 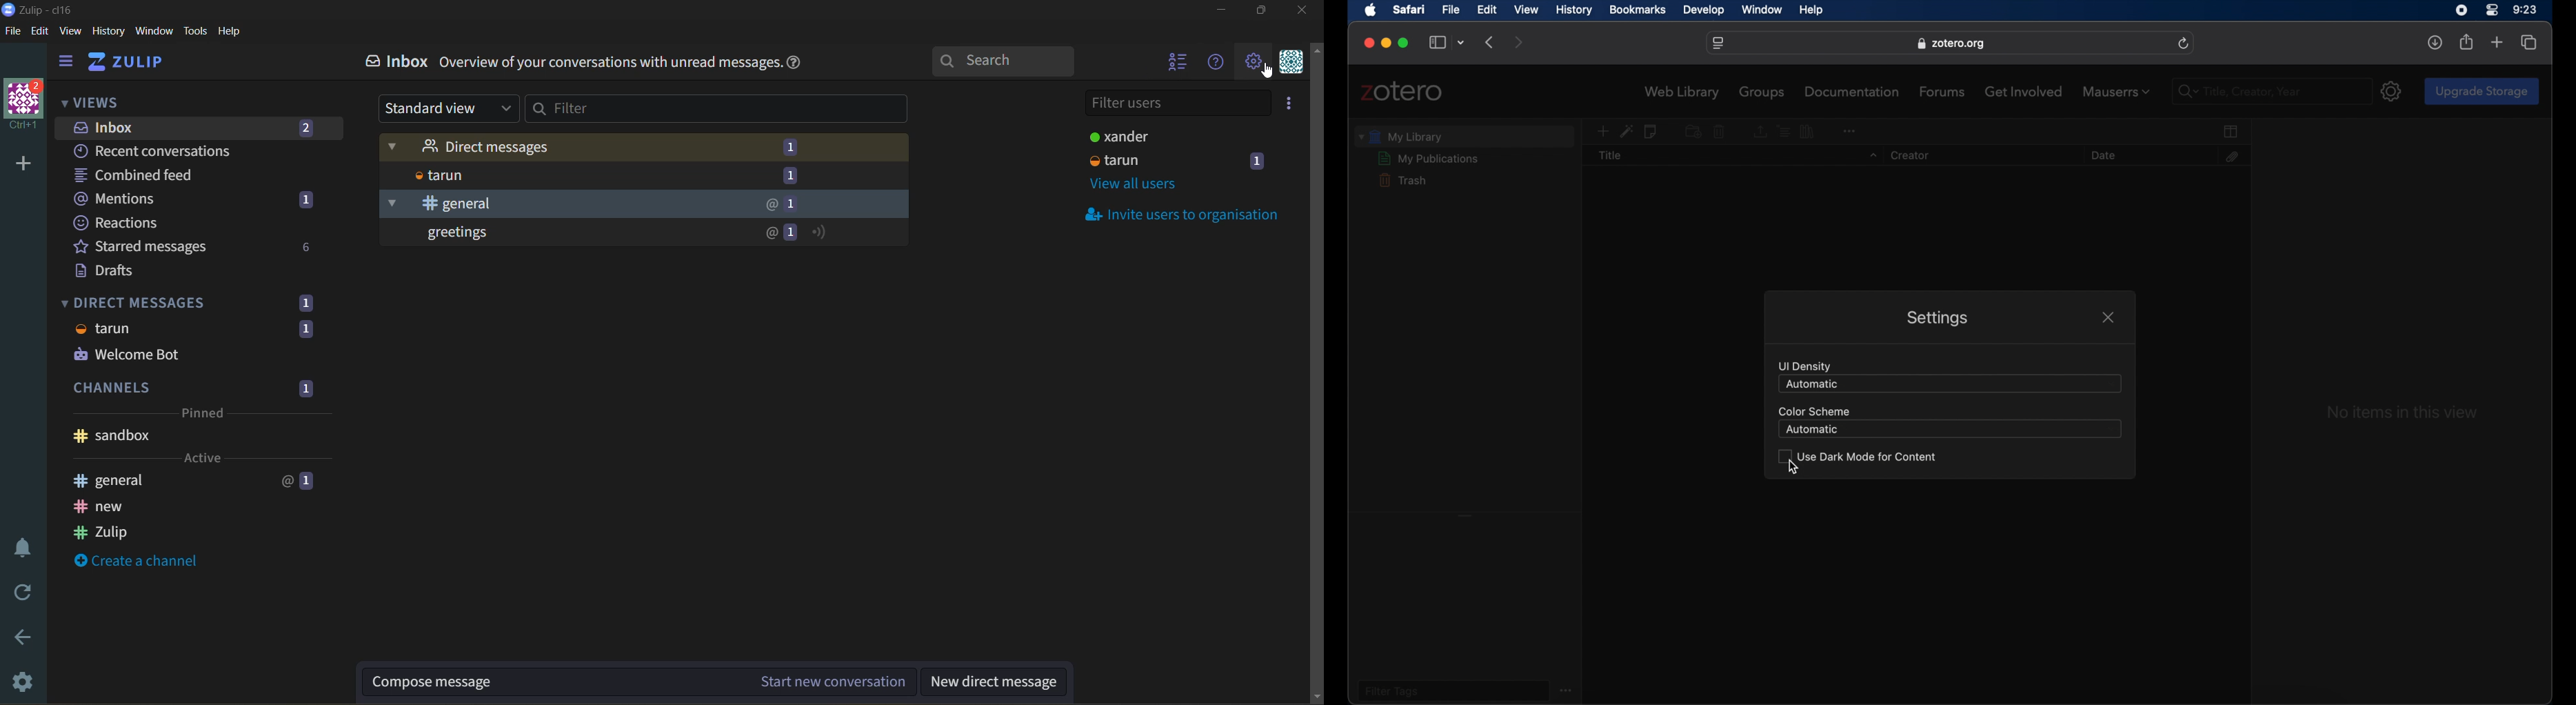 I want to click on previous, so click(x=1491, y=41).